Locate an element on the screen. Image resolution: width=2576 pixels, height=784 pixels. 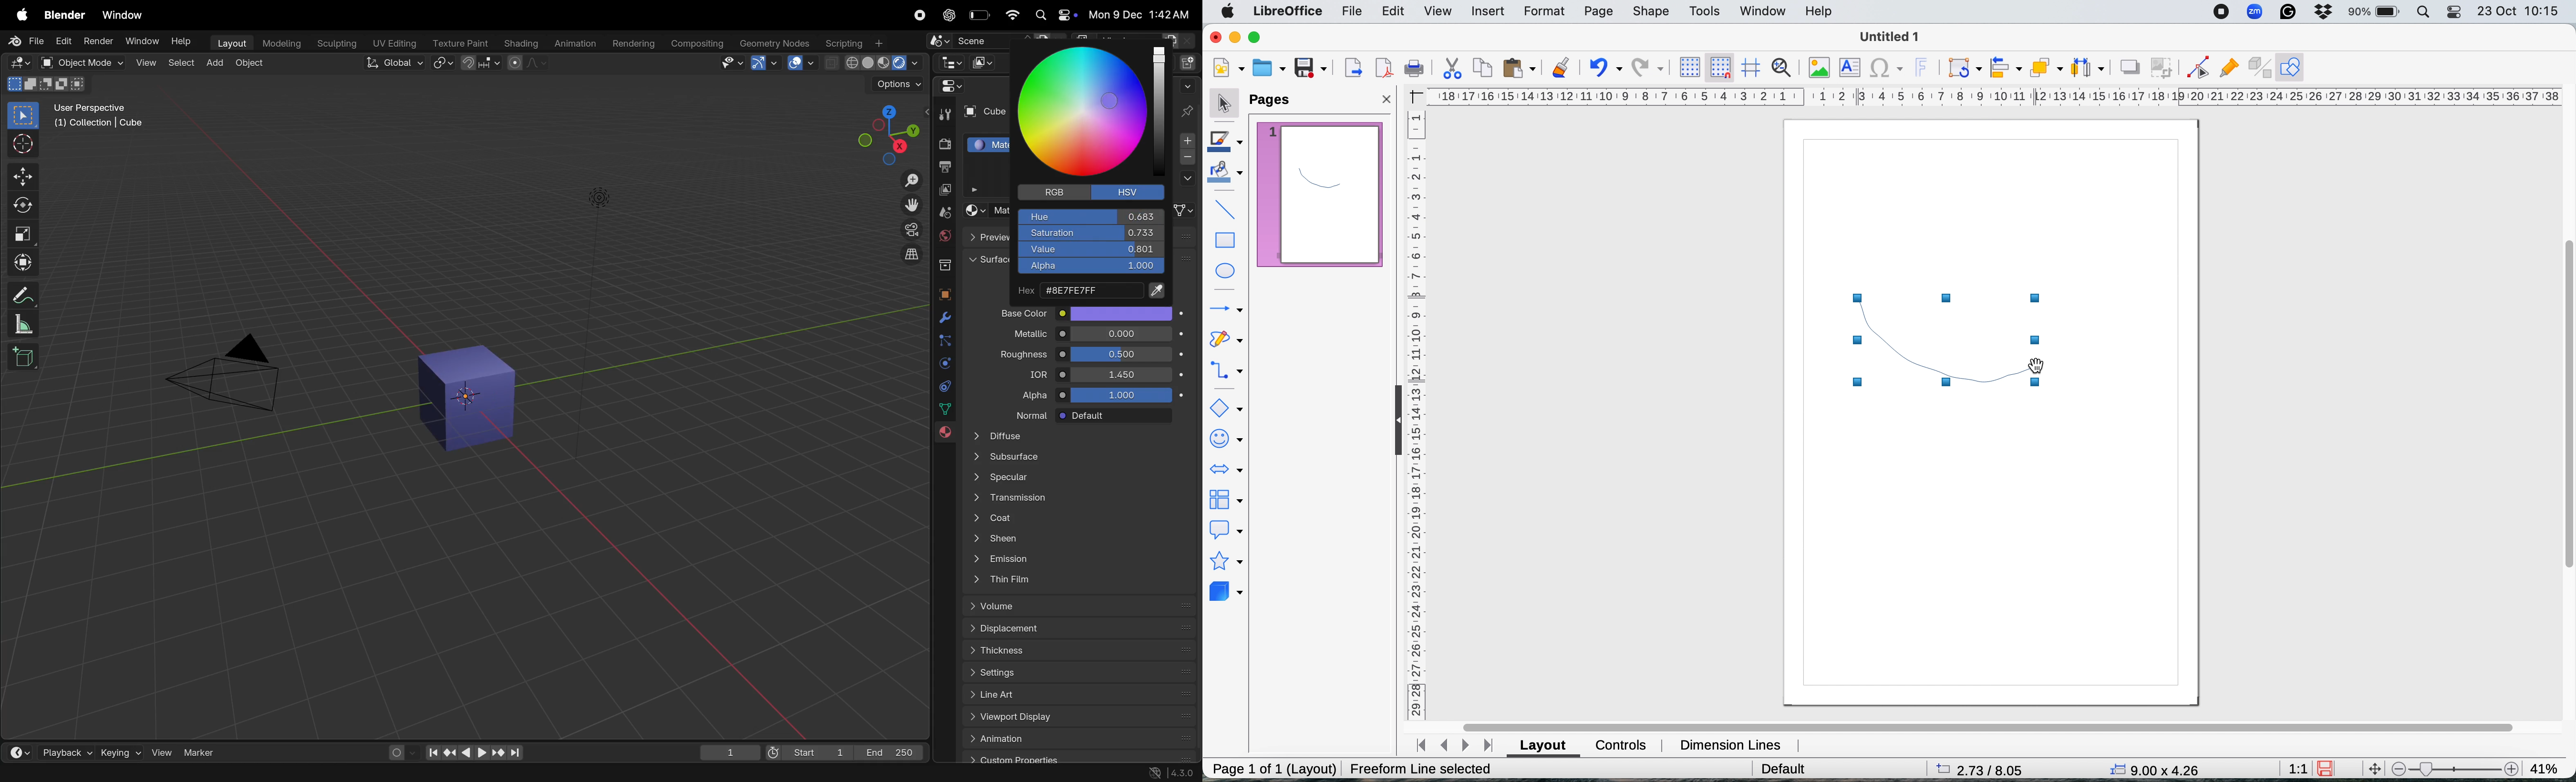
ellipse is located at coordinates (1229, 268).